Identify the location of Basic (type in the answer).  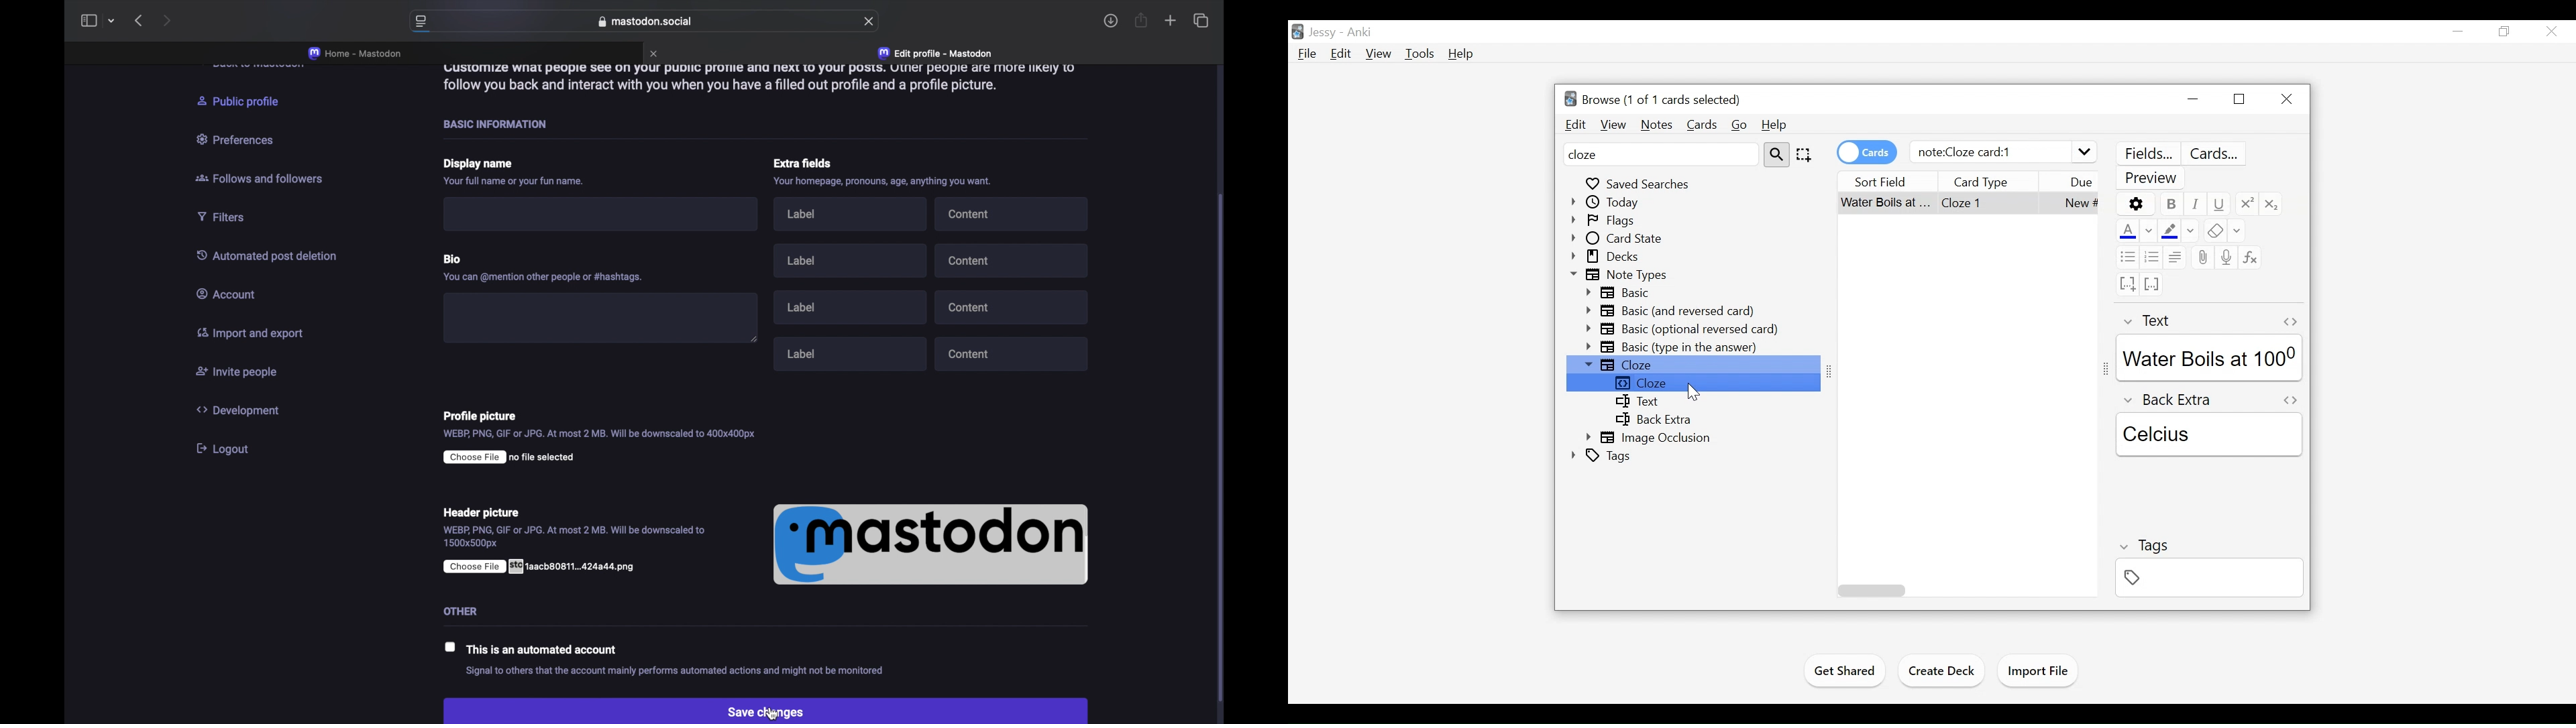
(1675, 347).